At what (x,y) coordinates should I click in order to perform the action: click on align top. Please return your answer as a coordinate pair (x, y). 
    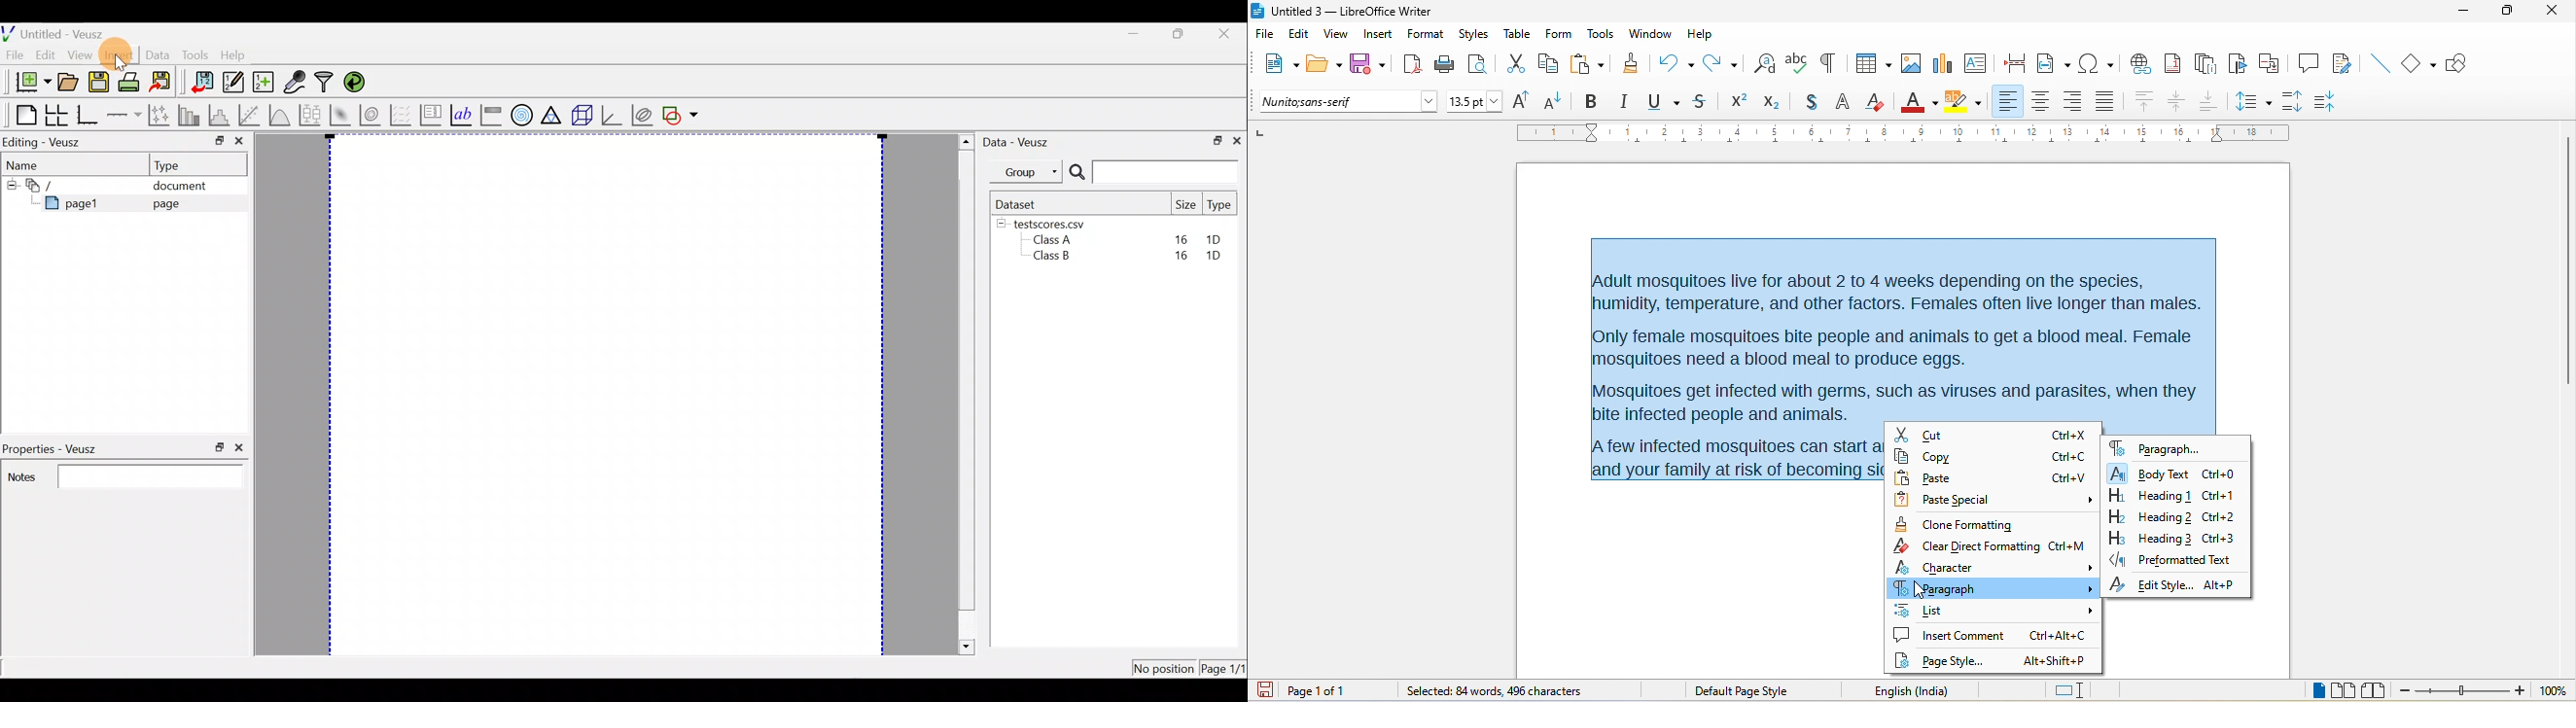
    Looking at the image, I should click on (2145, 102).